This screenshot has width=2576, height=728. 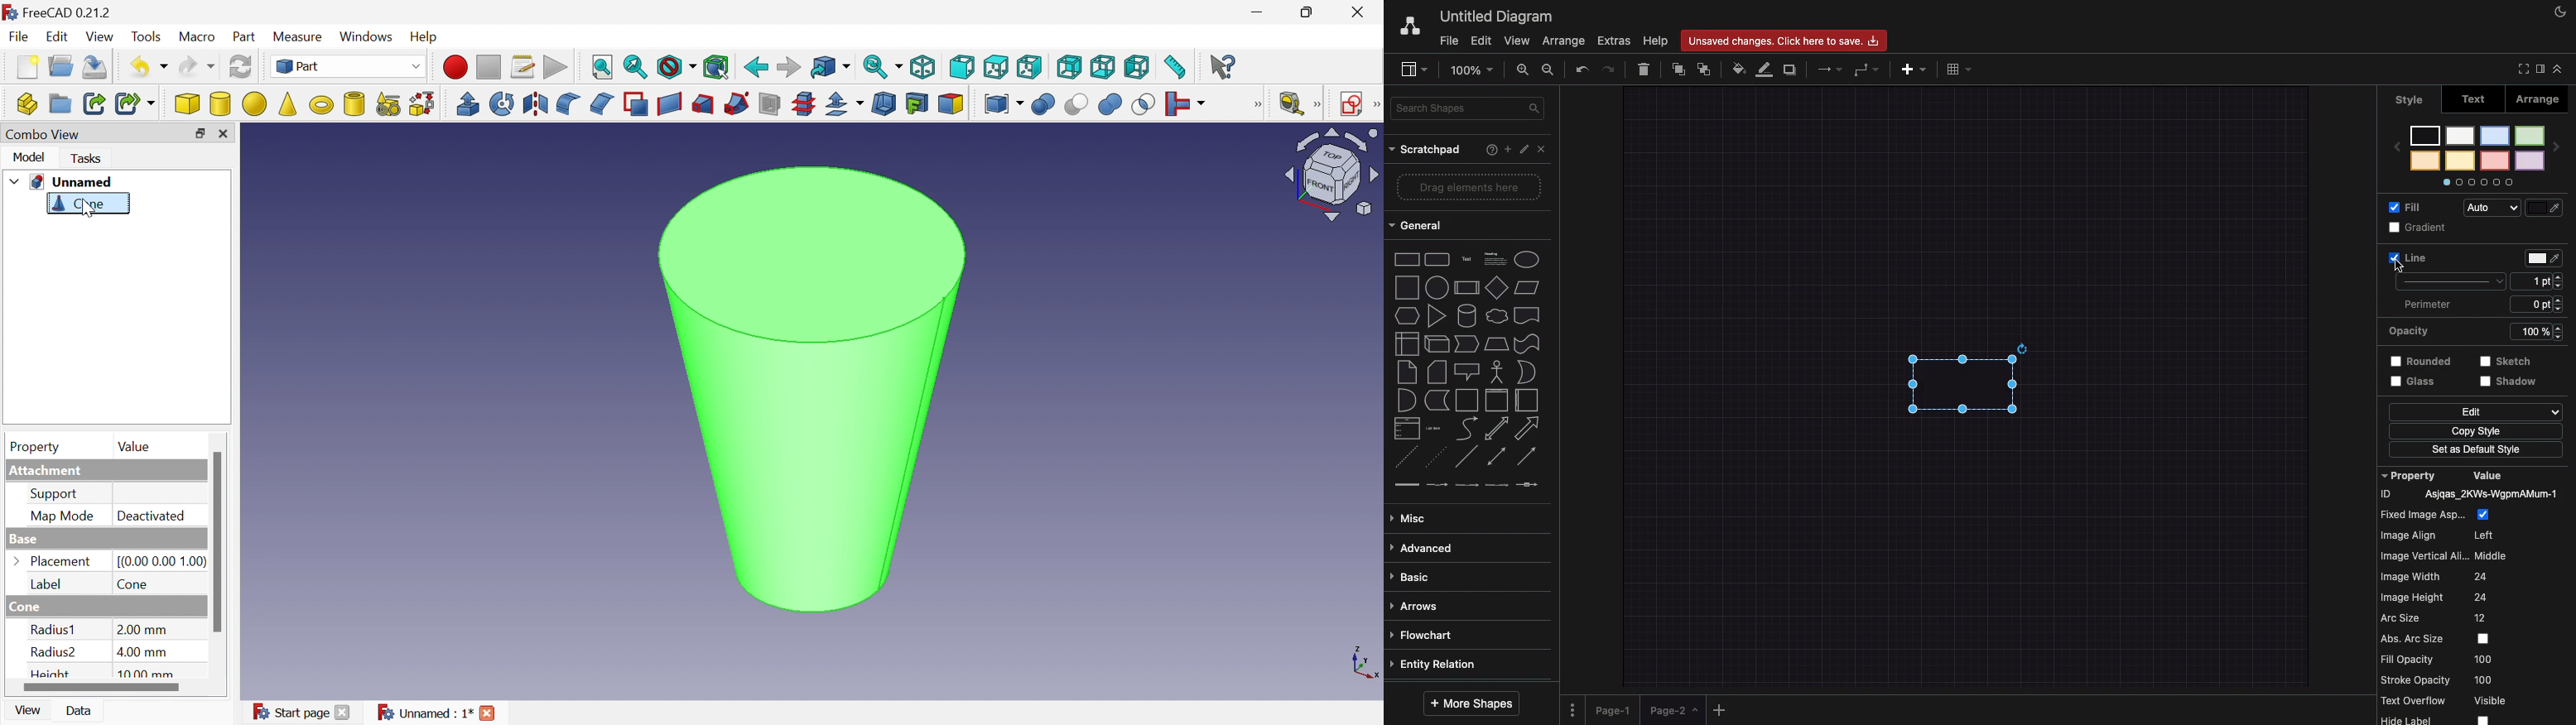 What do you see at coordinates (1466, 399) in the screenshot?
I see `container` at bounding box center [1466, 399].